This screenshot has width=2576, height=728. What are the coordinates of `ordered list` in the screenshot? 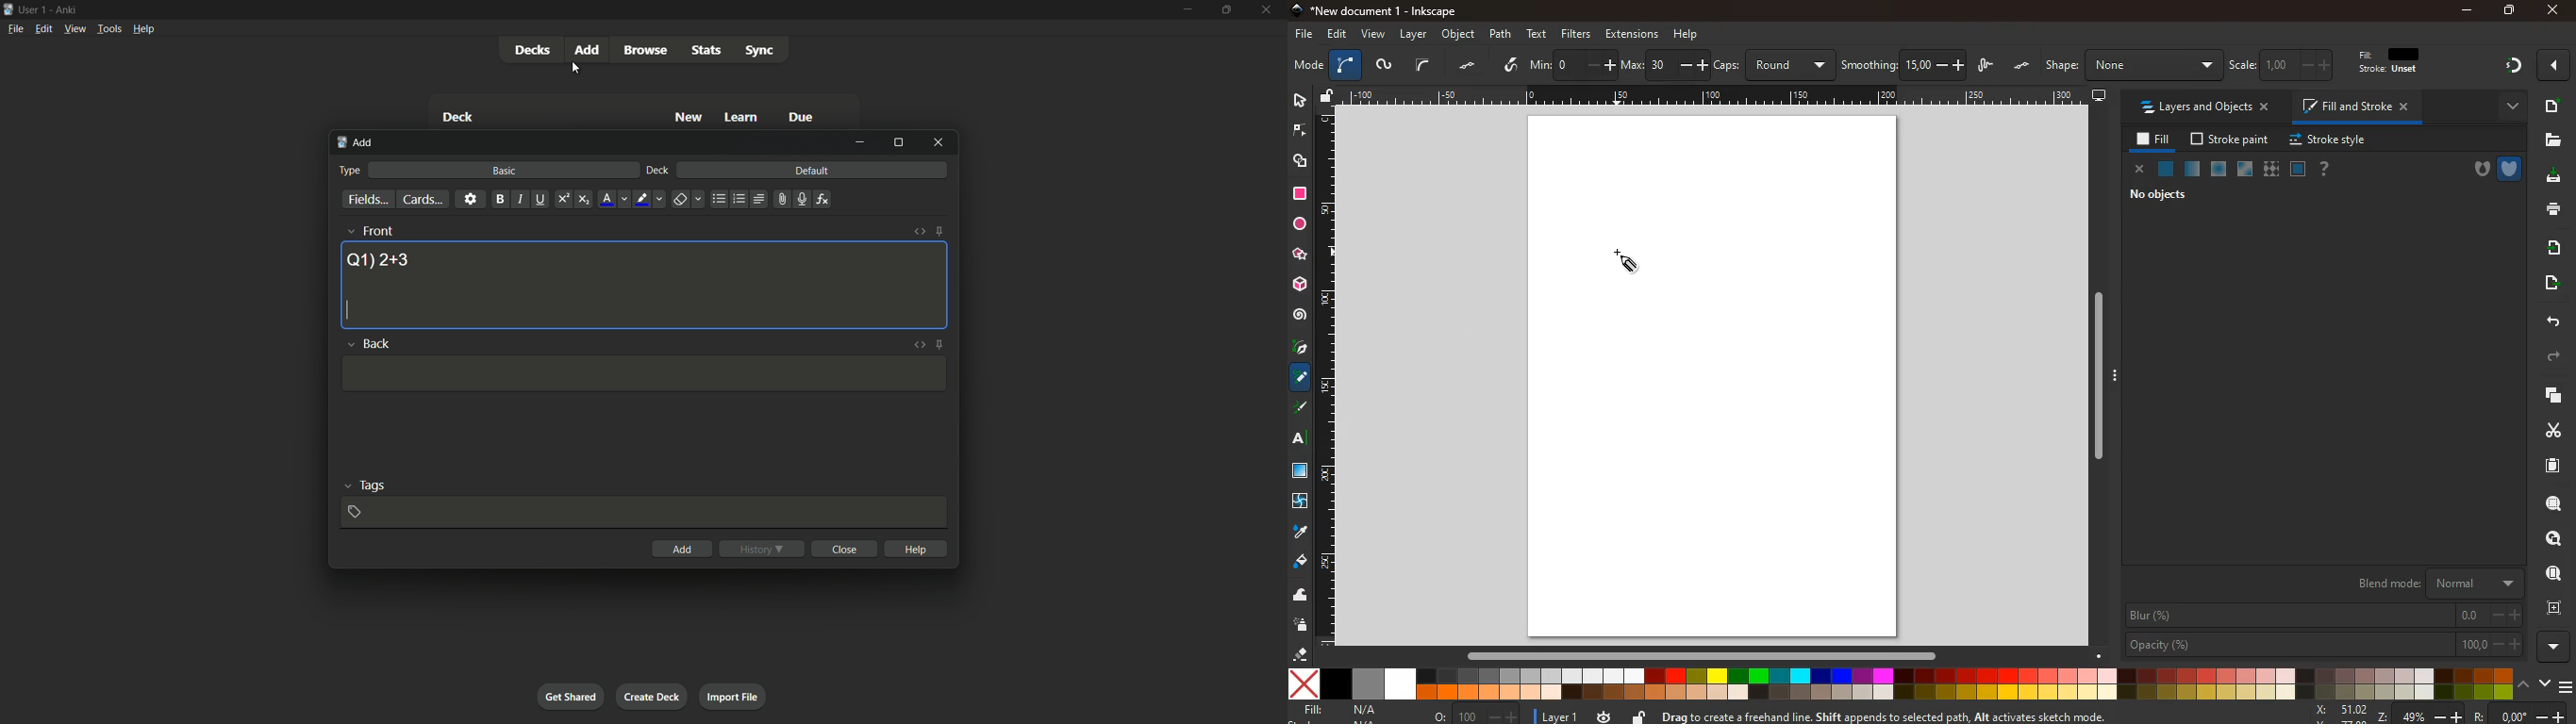 It's located at (739, 199).